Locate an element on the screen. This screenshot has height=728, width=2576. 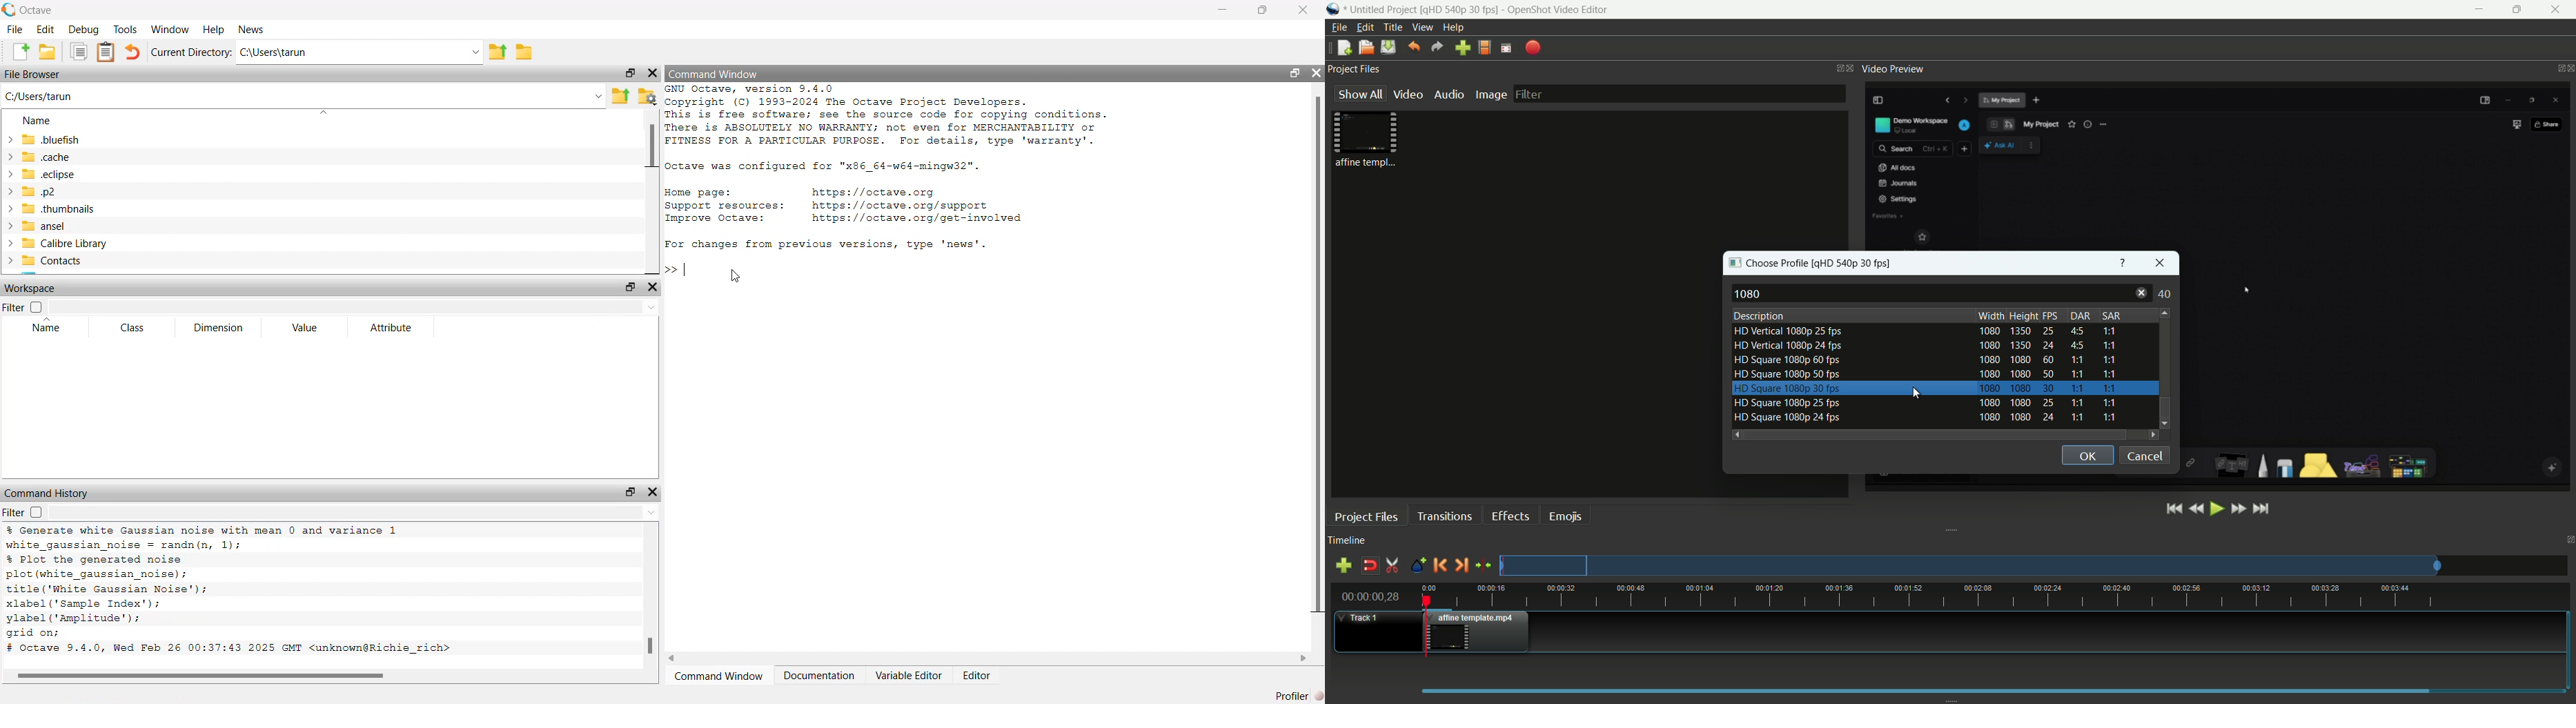
 eclipse is located at coordinates (43, 175).